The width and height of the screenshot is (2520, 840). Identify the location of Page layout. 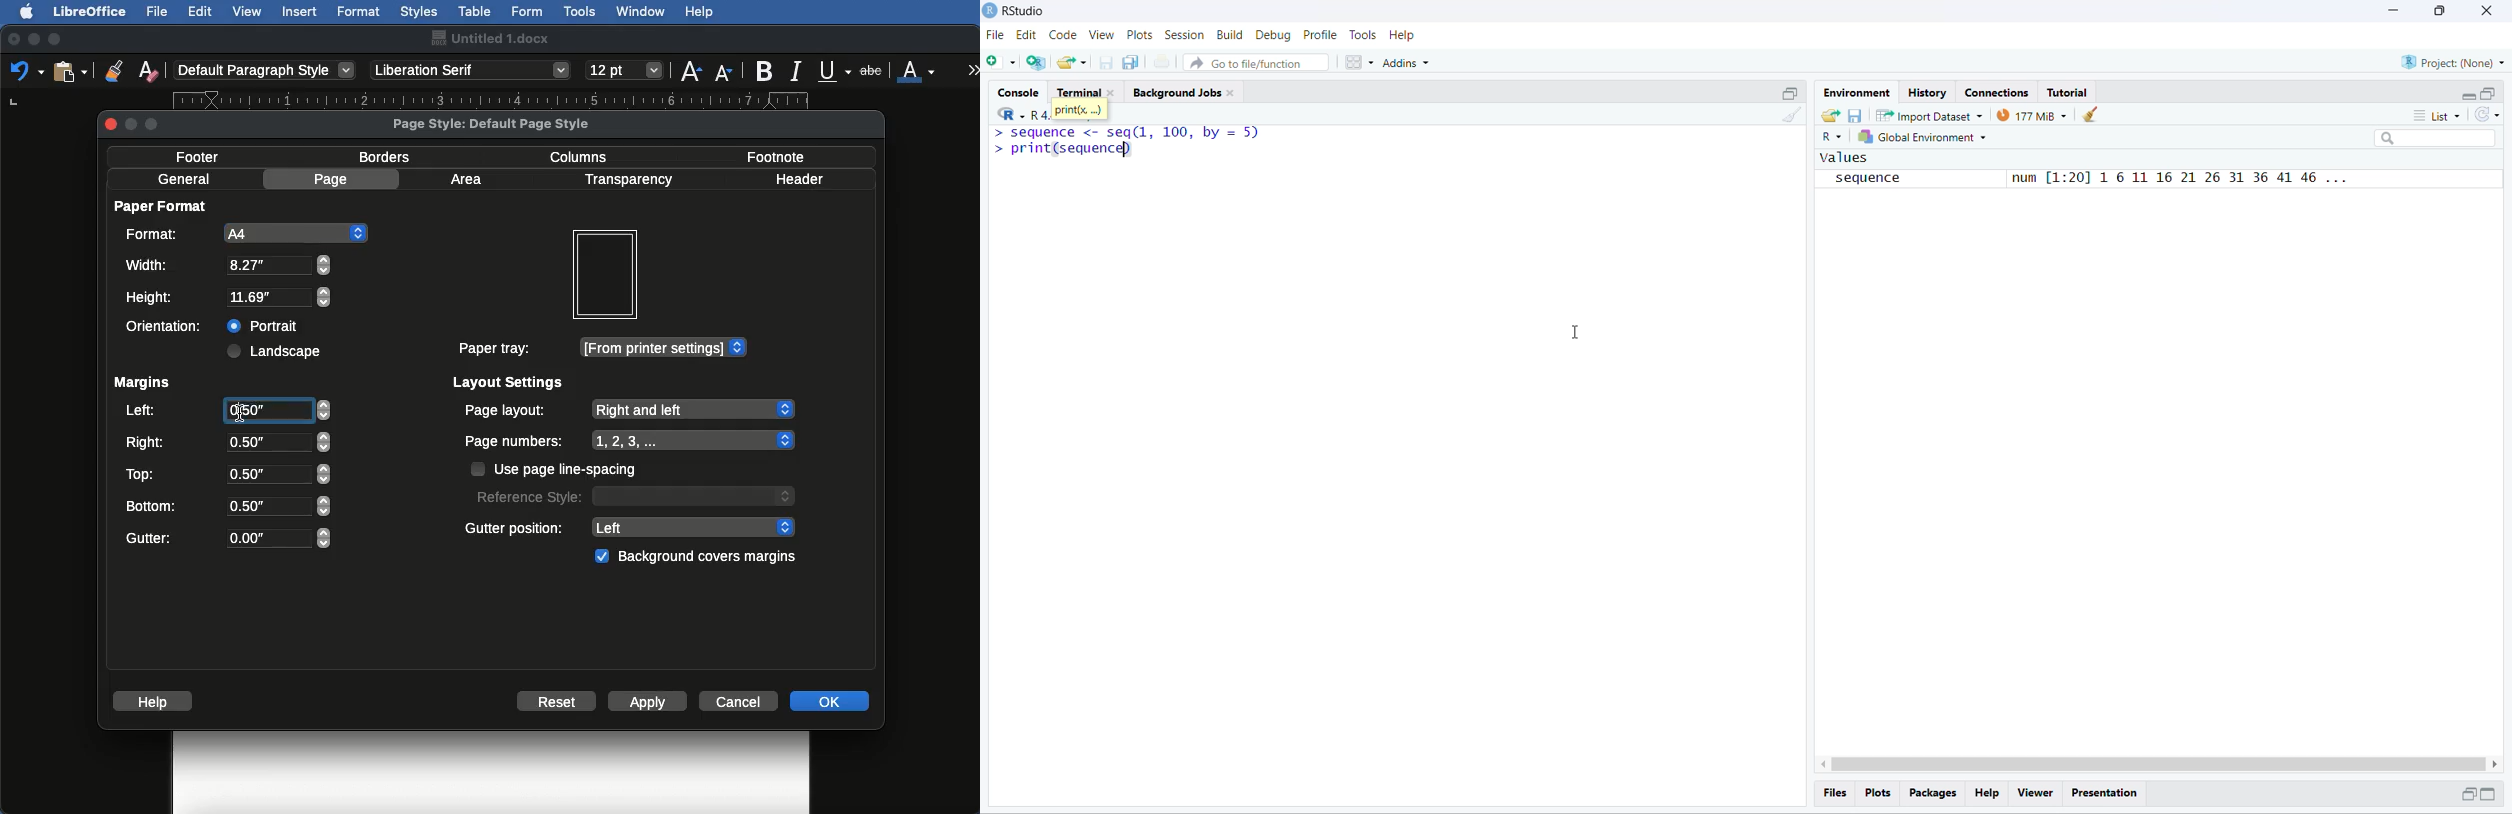
(628, 409).